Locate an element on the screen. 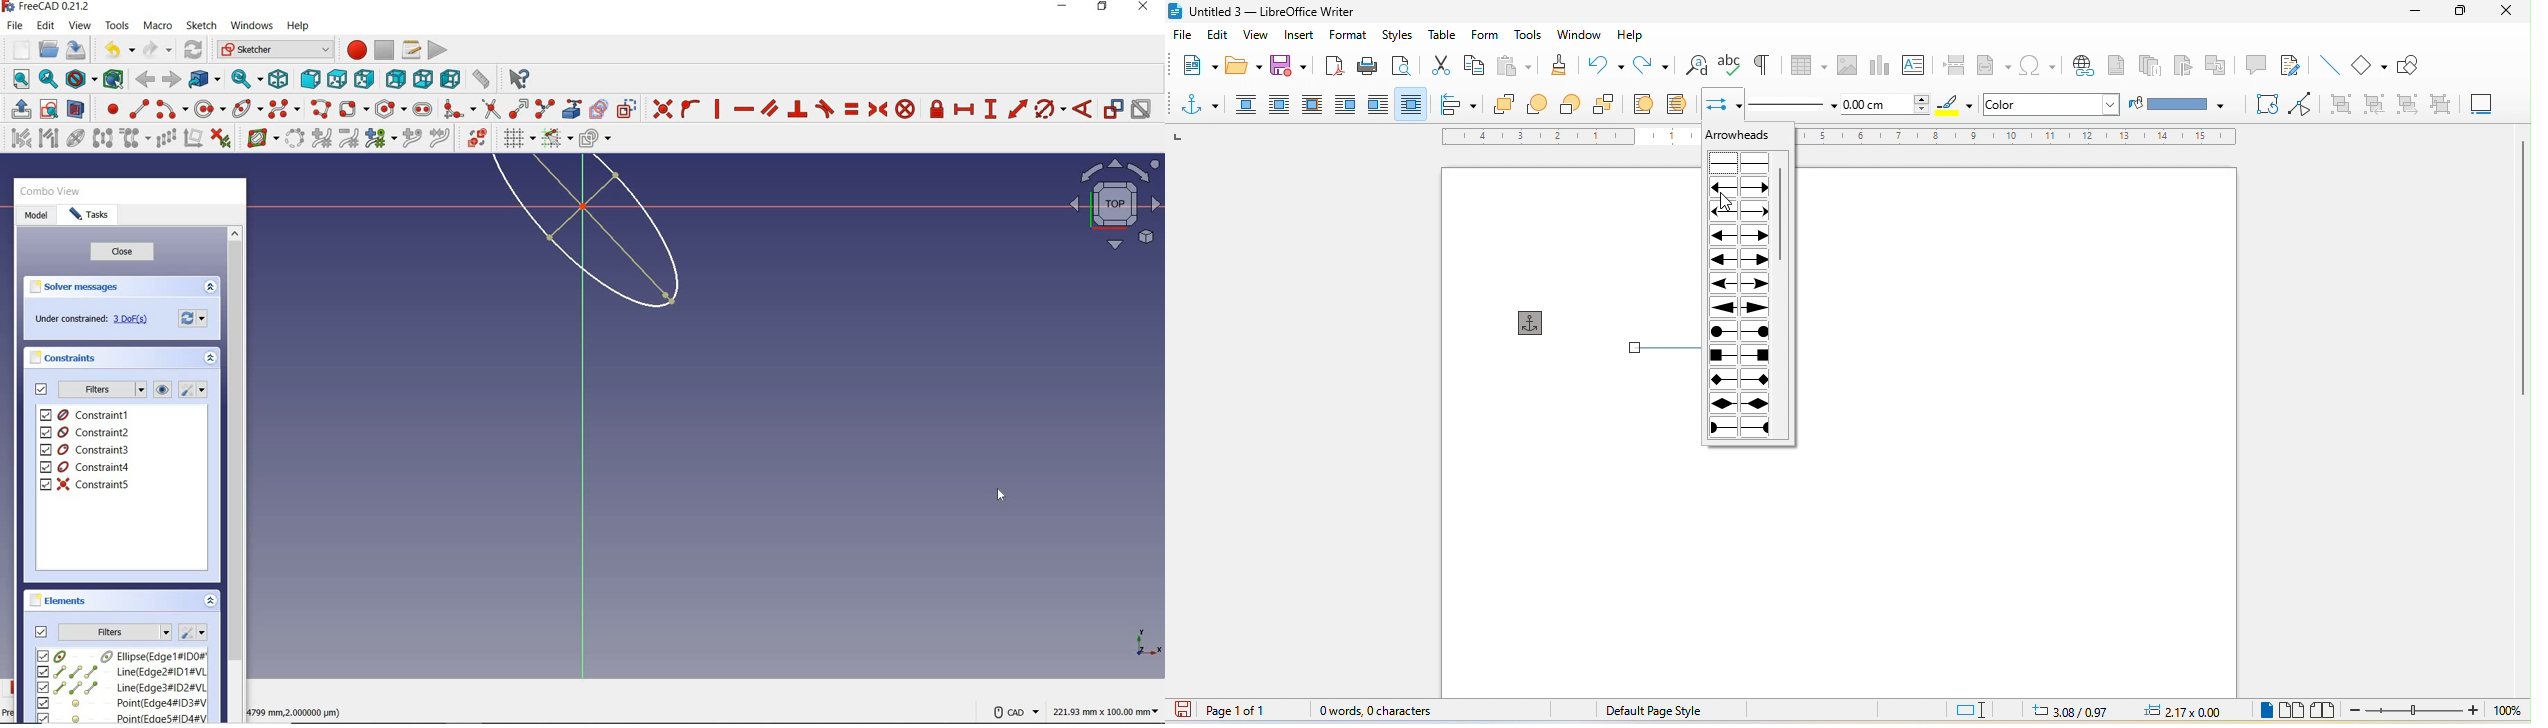 Image resolution: width=2548 pixels, height=728 pixels. elements is located at coordinates (60, 600).